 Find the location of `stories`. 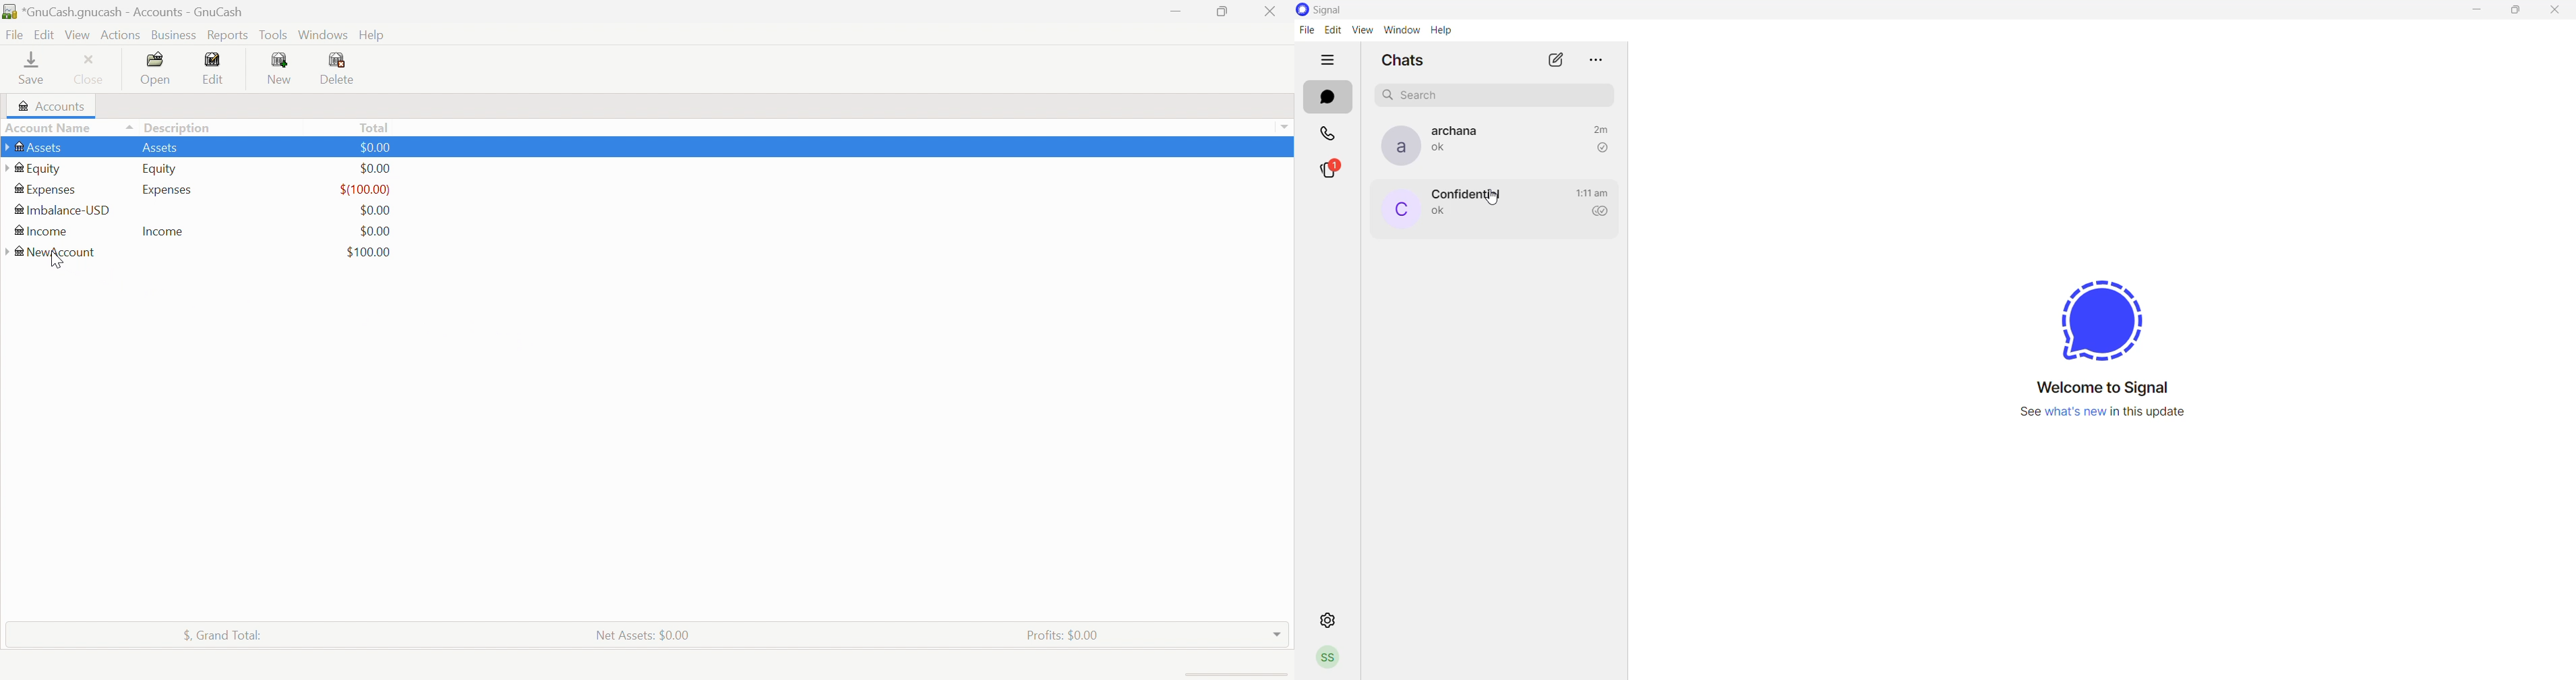

stories is located at coordinates (1336, 170).